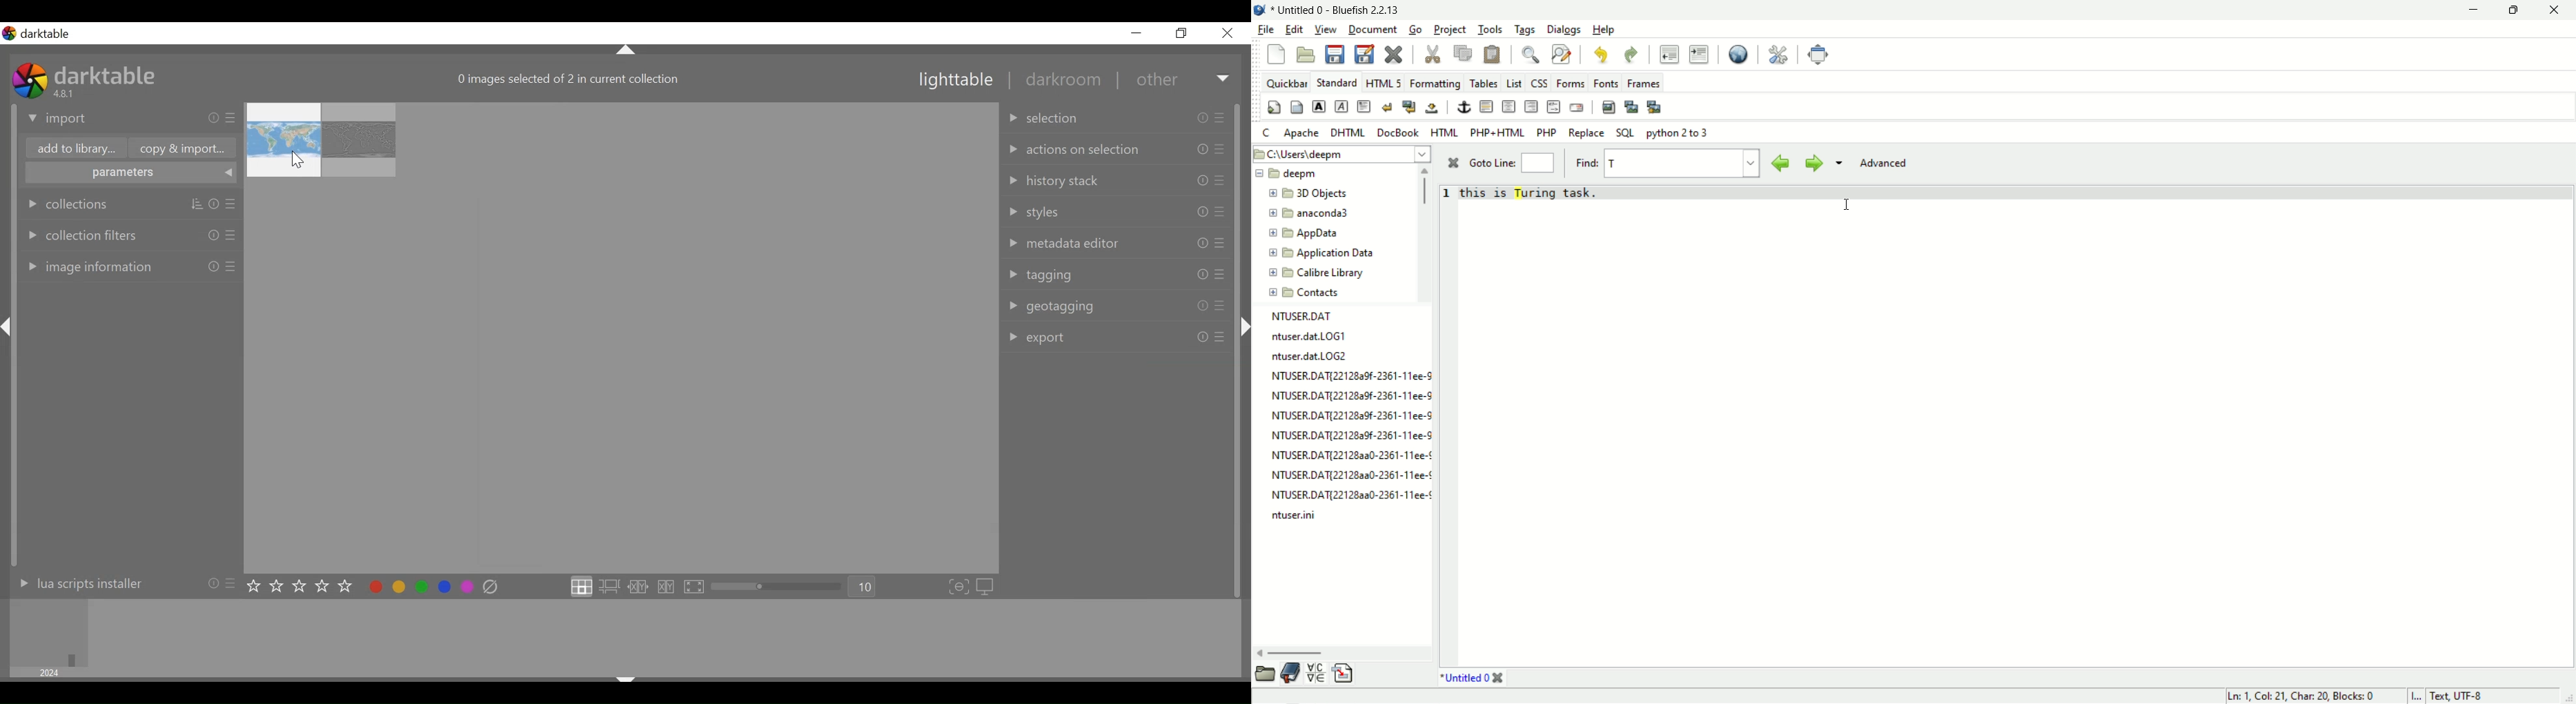 The image size is (2576, 728). Describe the element at coordinates (1629, 54) in the screenshot. I see `redo` at that location.